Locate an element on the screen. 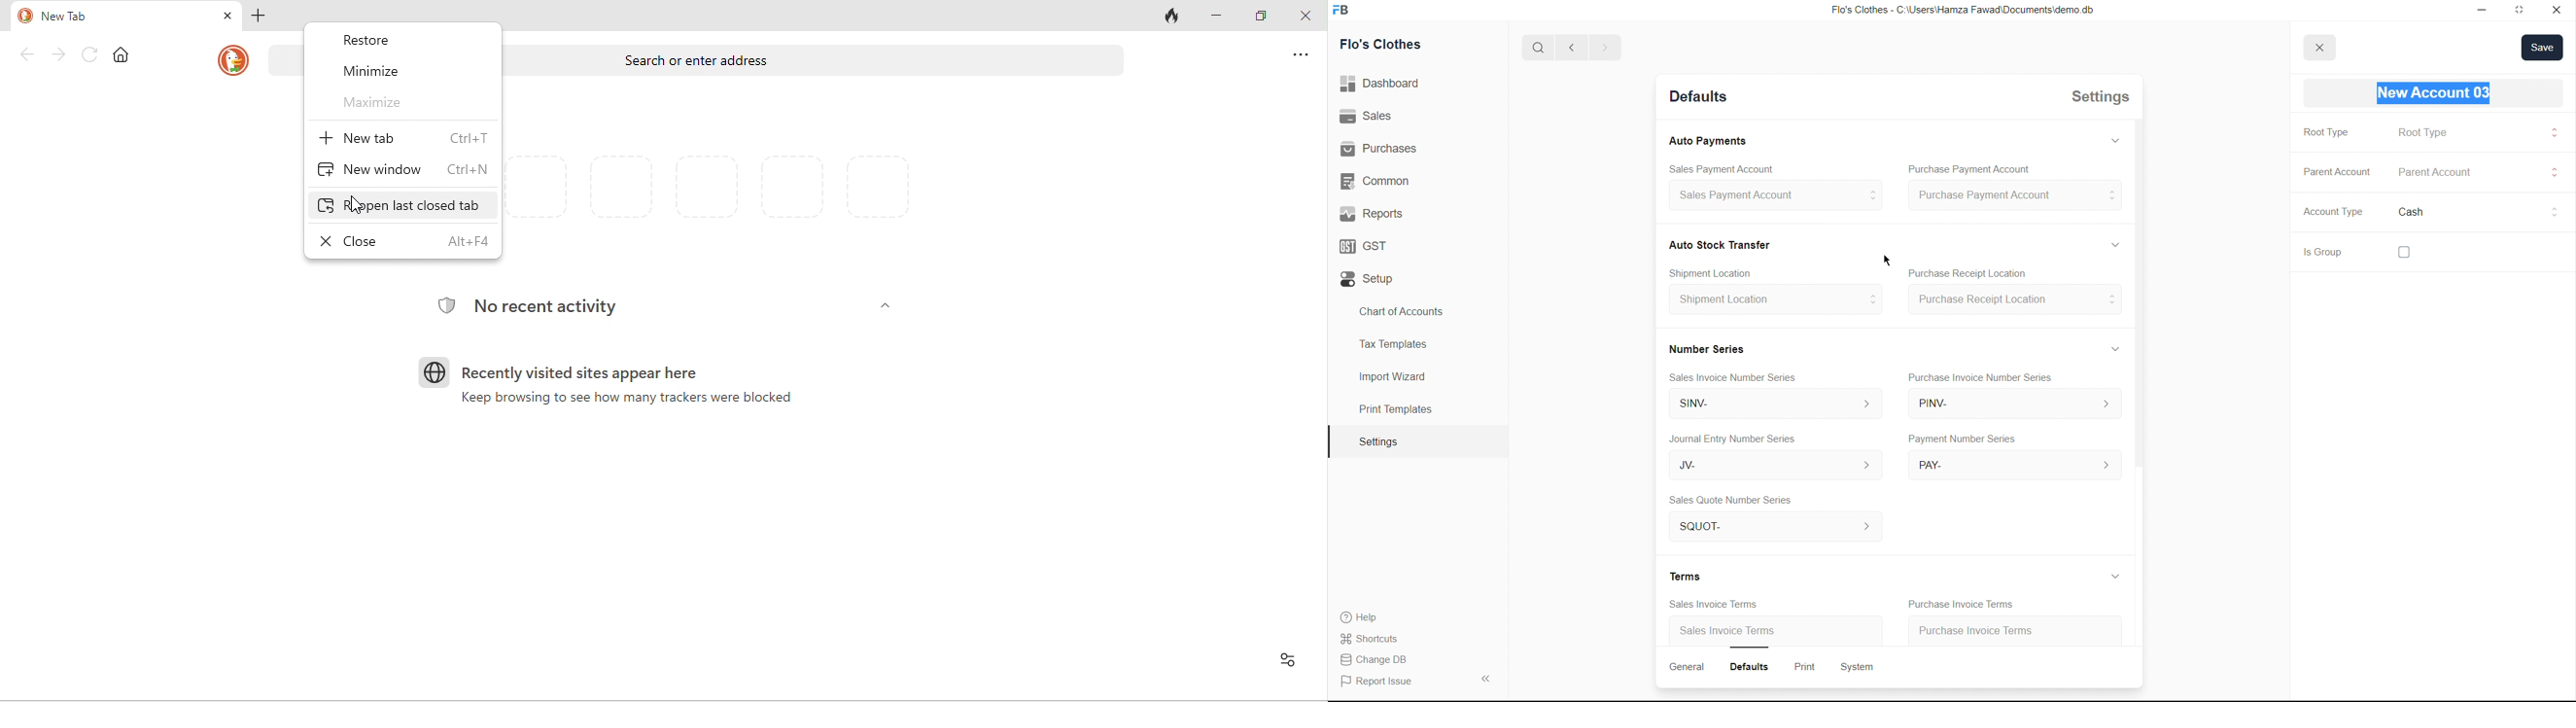  Auto Payments is located at coordinates (1707, 141).